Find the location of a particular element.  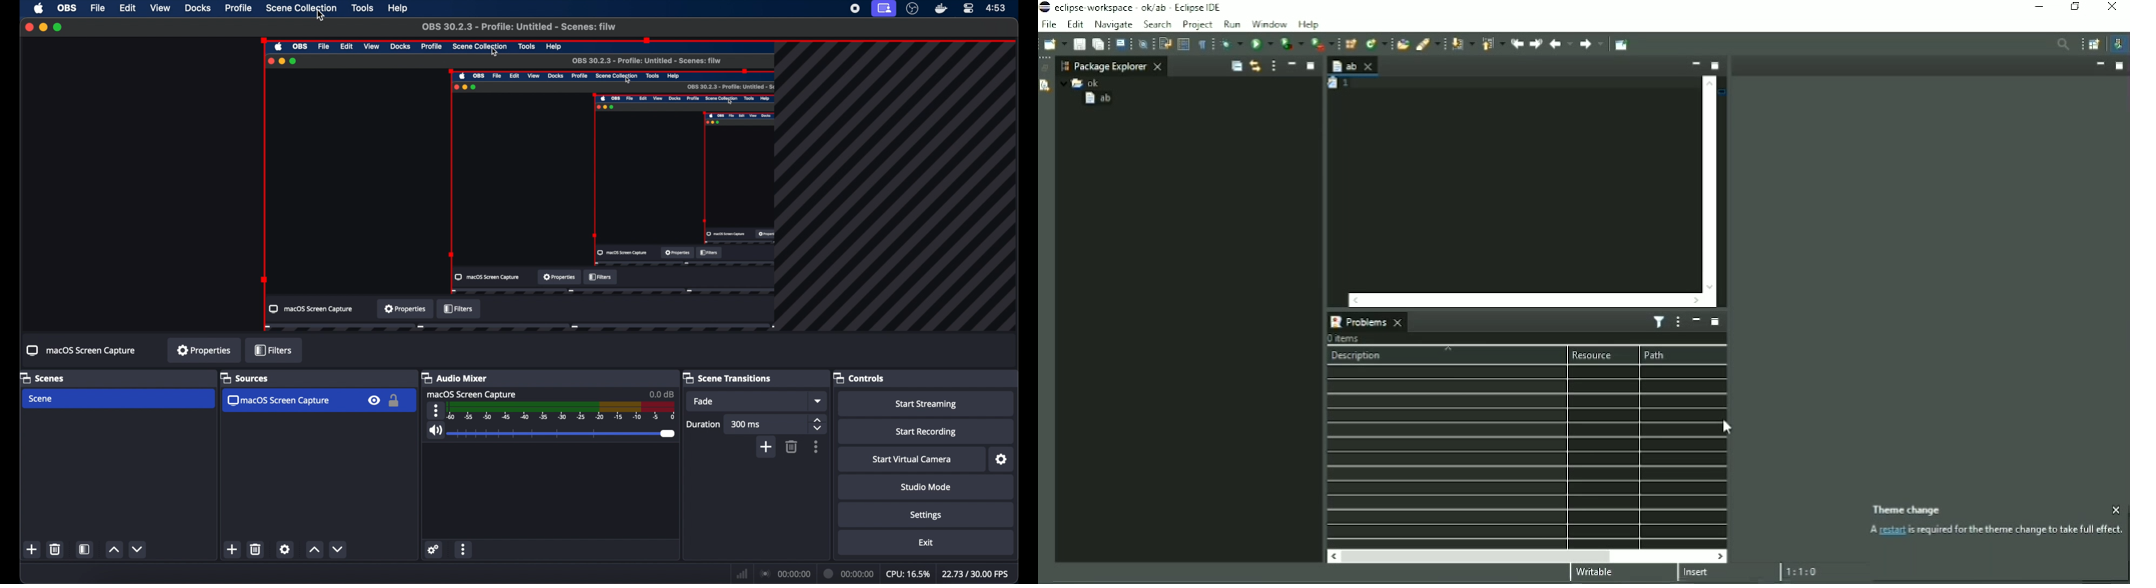

volume  is located at coordinates (434, 431).